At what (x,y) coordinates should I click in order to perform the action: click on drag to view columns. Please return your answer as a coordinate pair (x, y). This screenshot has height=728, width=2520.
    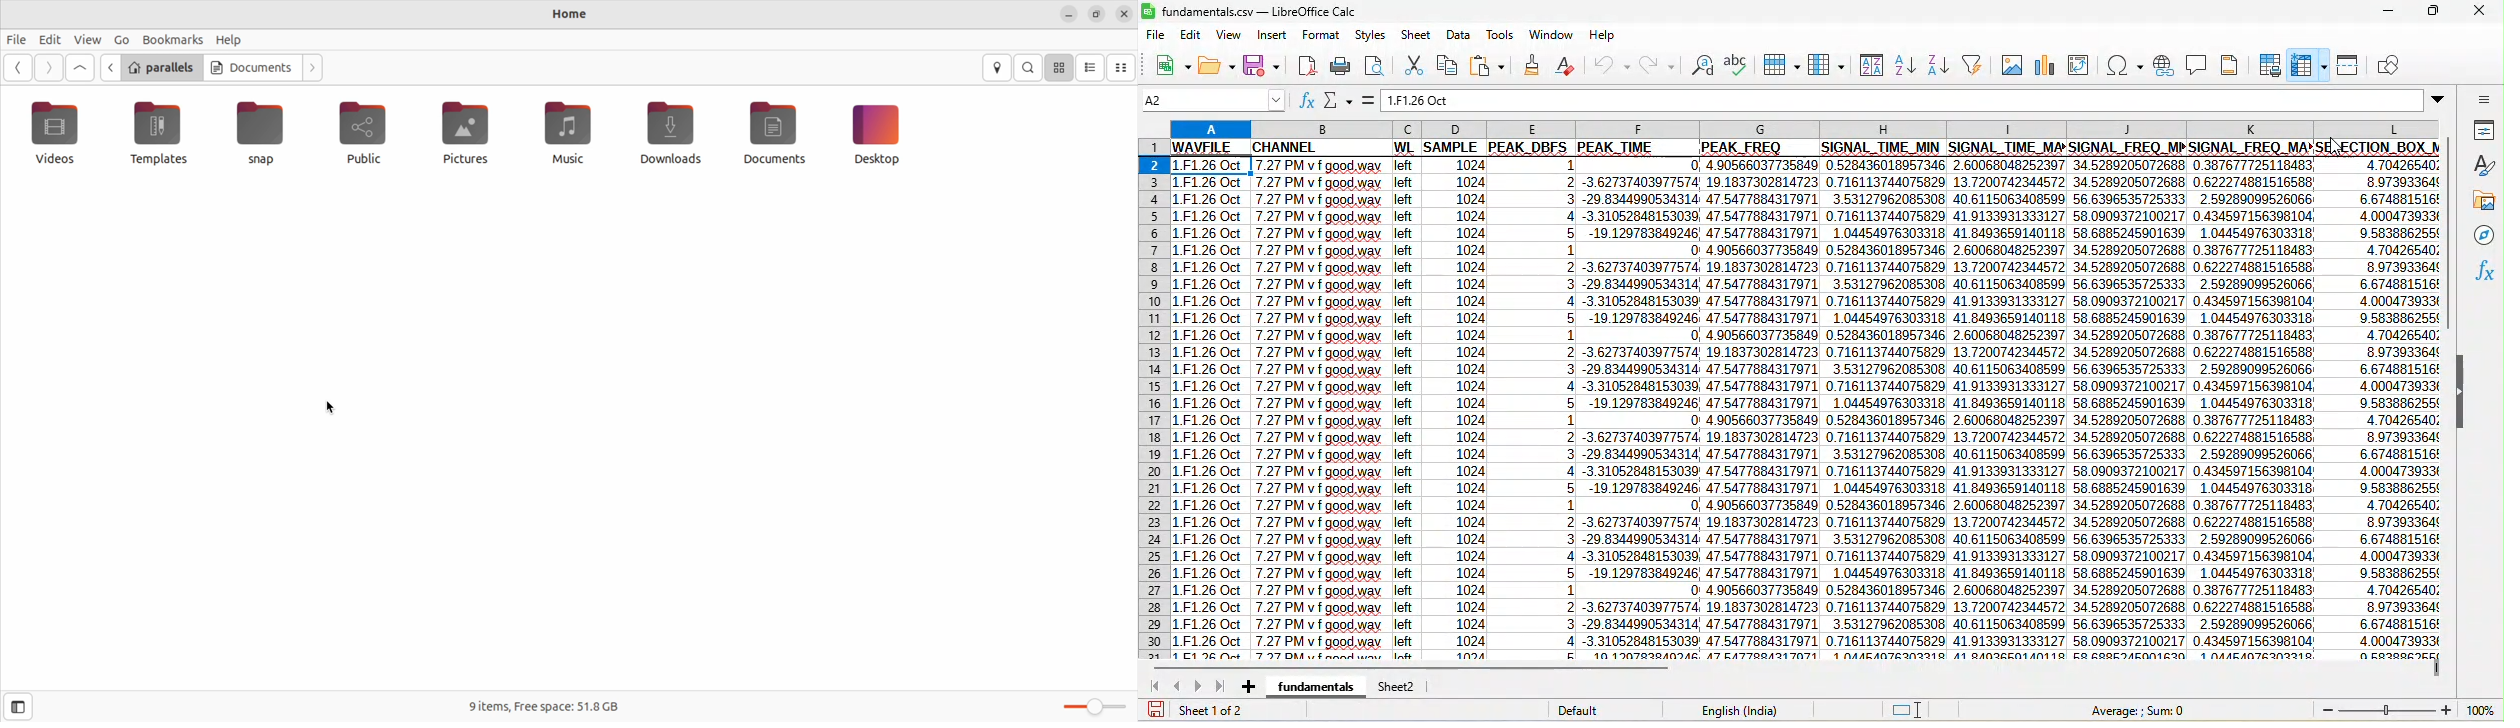
    Looking at the image, I should click on (2435, 674).